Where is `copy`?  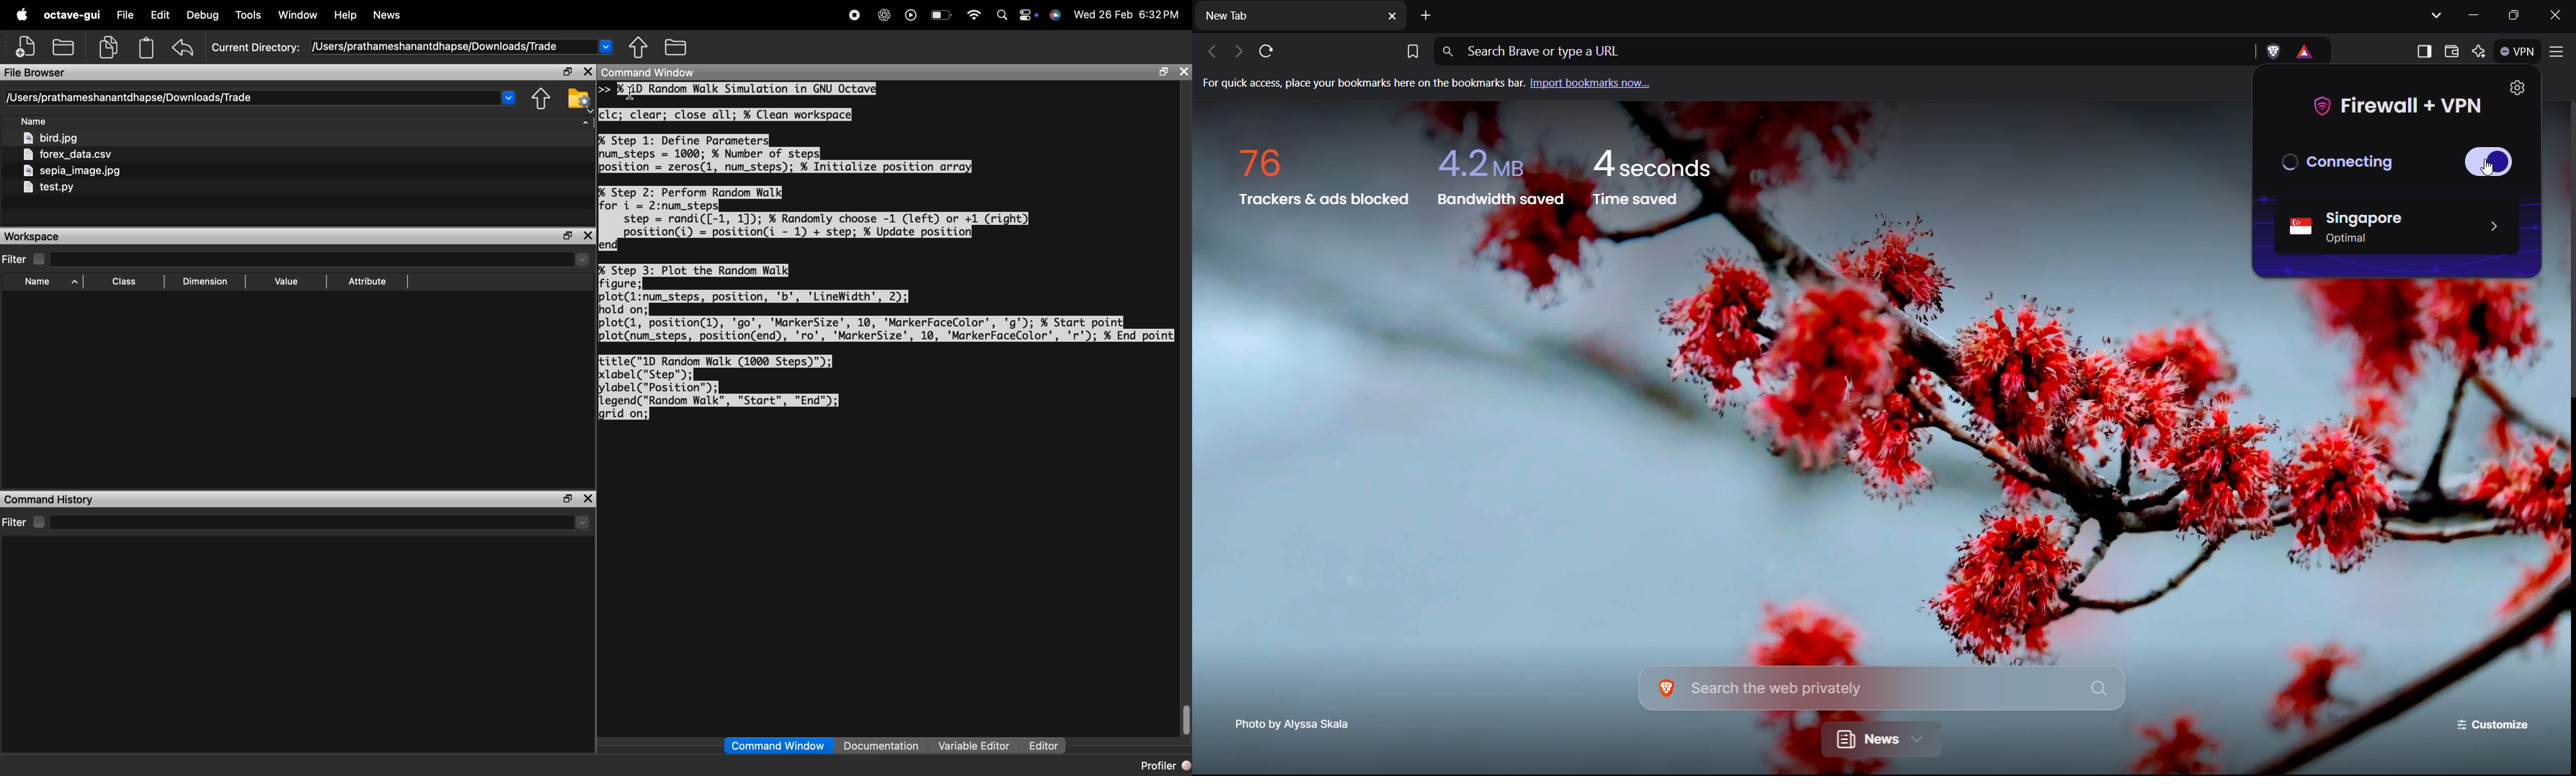 copy is located at coordinates (111, 46).